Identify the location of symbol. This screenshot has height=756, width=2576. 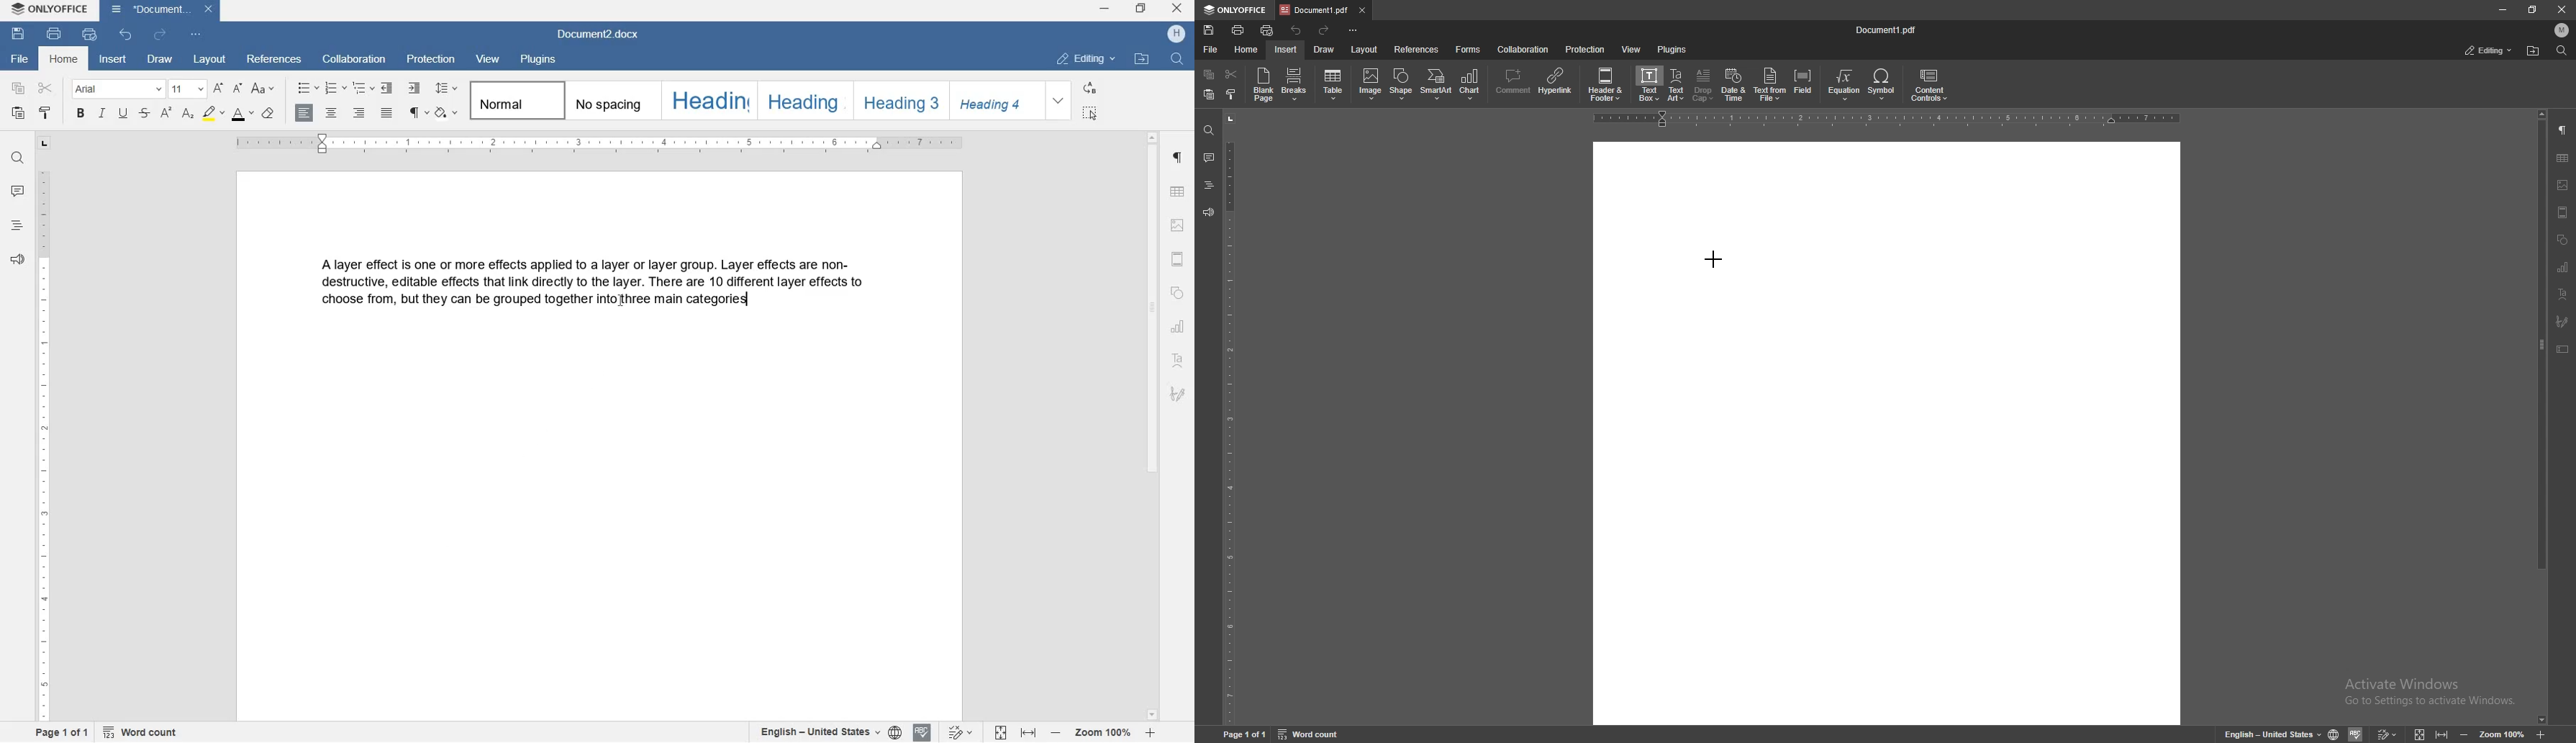
(1883, 85).